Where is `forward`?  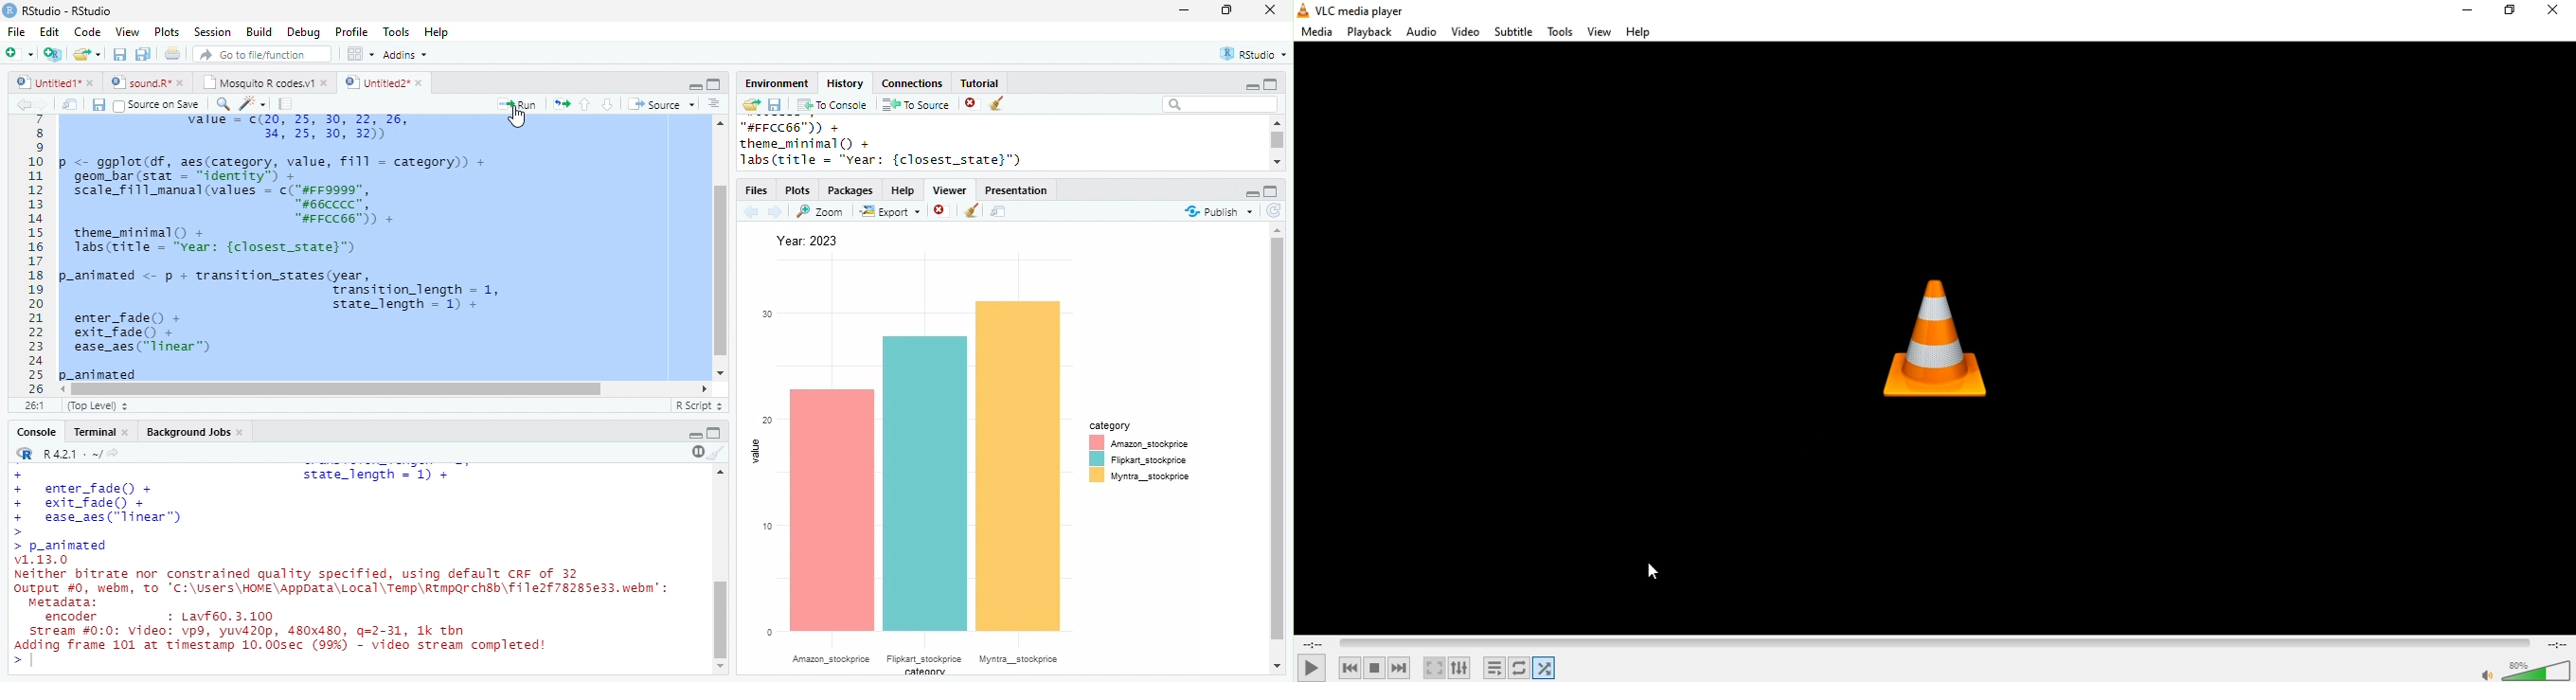 forward is located at coordinates (776, 212).